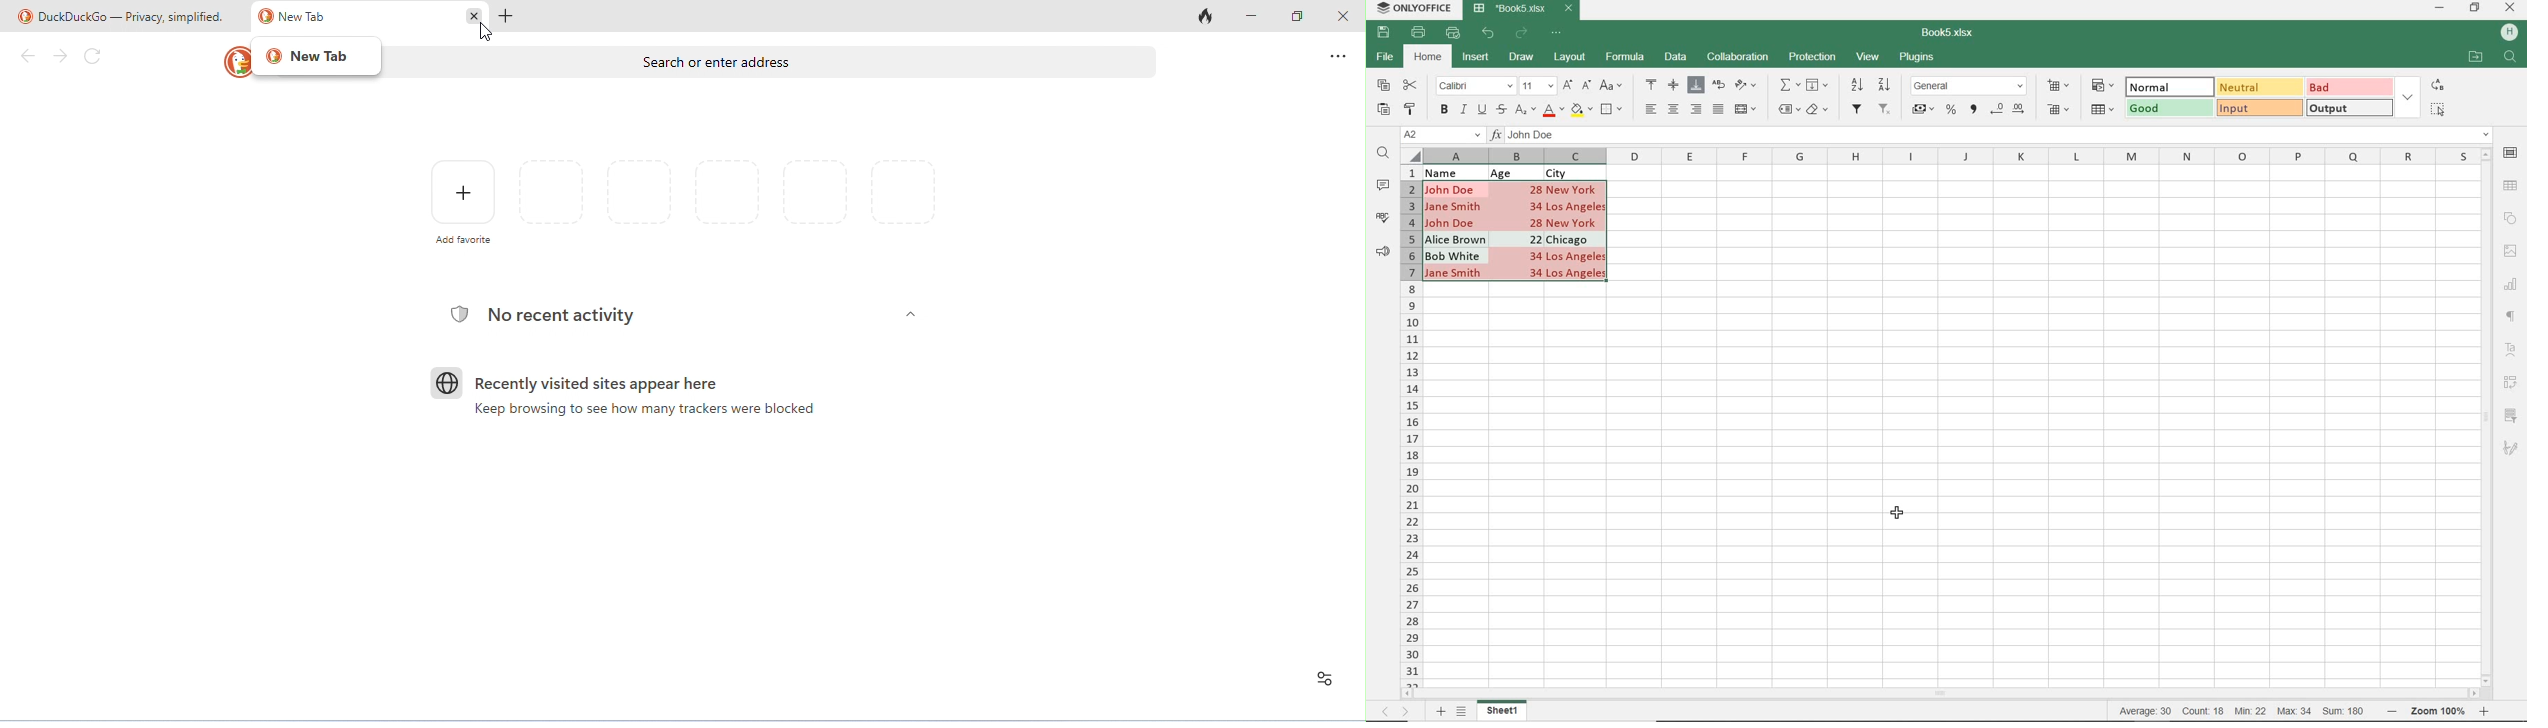 The height and width of the screenshot is (728, 2548). Describe the element at coordinates (1817, 111) in the screenshot. I see `CLEAR` at that location.